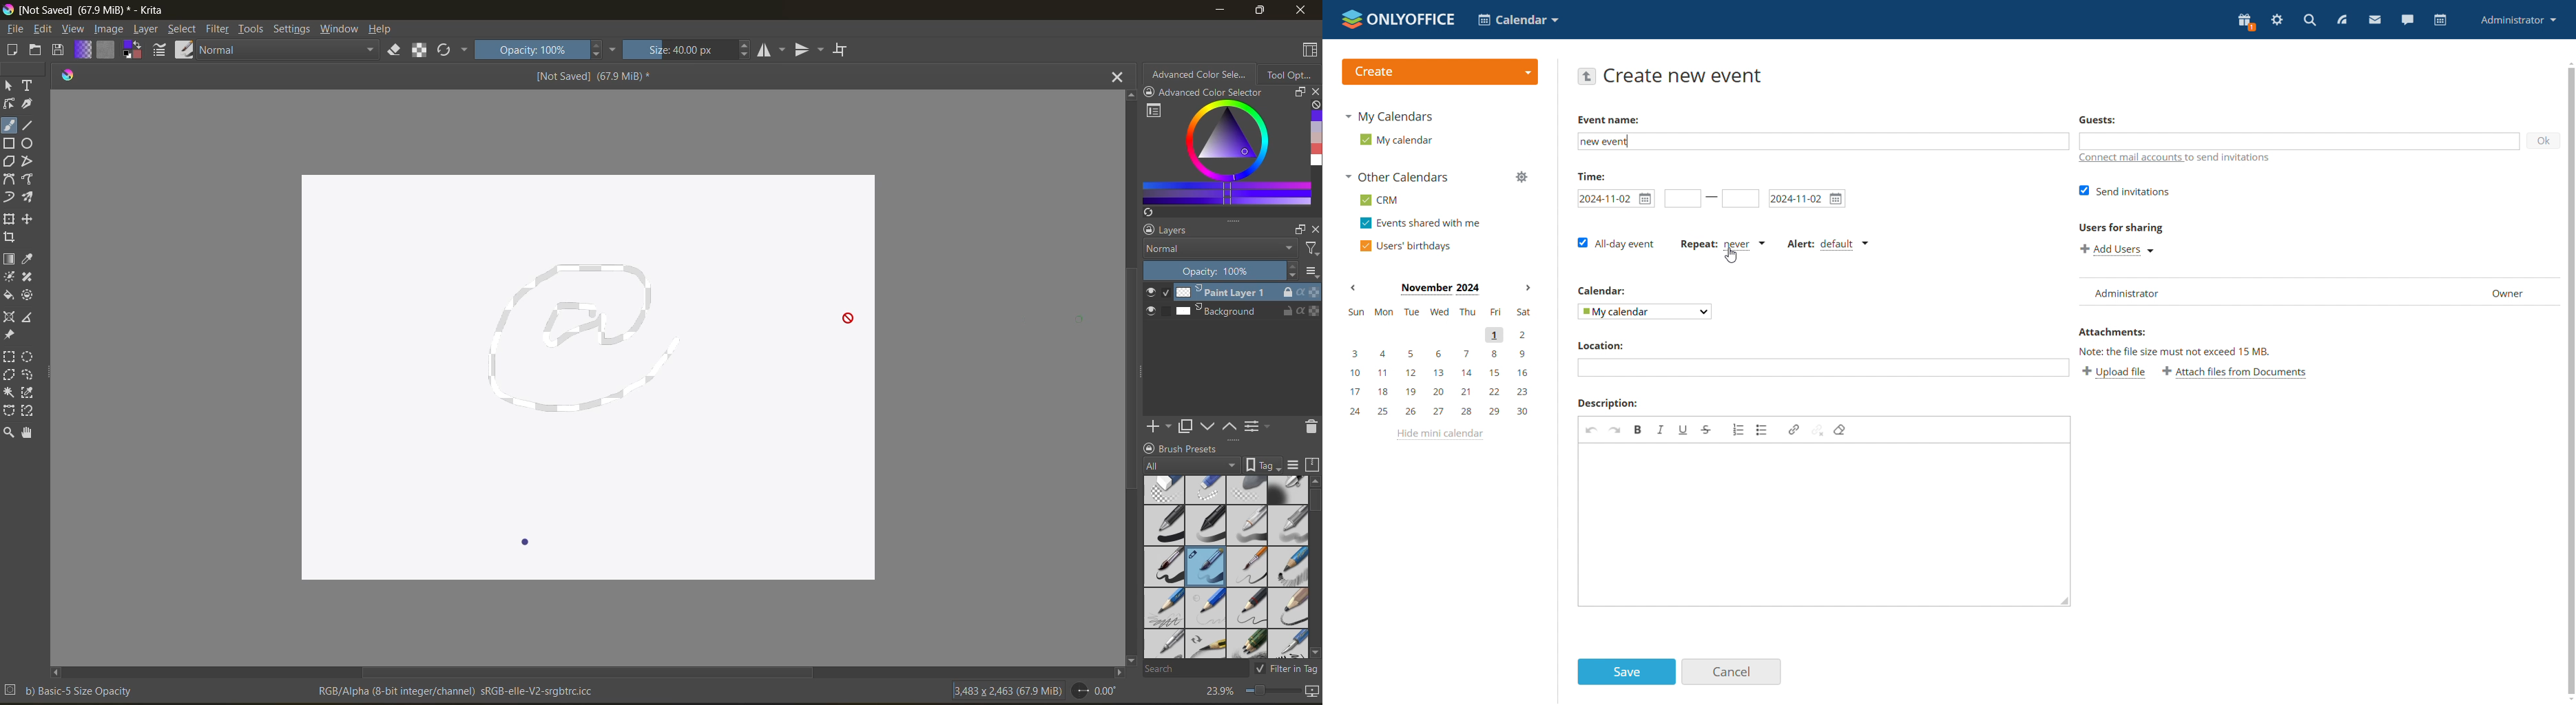 The width and height of the screenshot is (2576, 728). What do you see at coordinates (1684, 430) in the screenshot?
I see `underline` at bounding box center [1684, 430].